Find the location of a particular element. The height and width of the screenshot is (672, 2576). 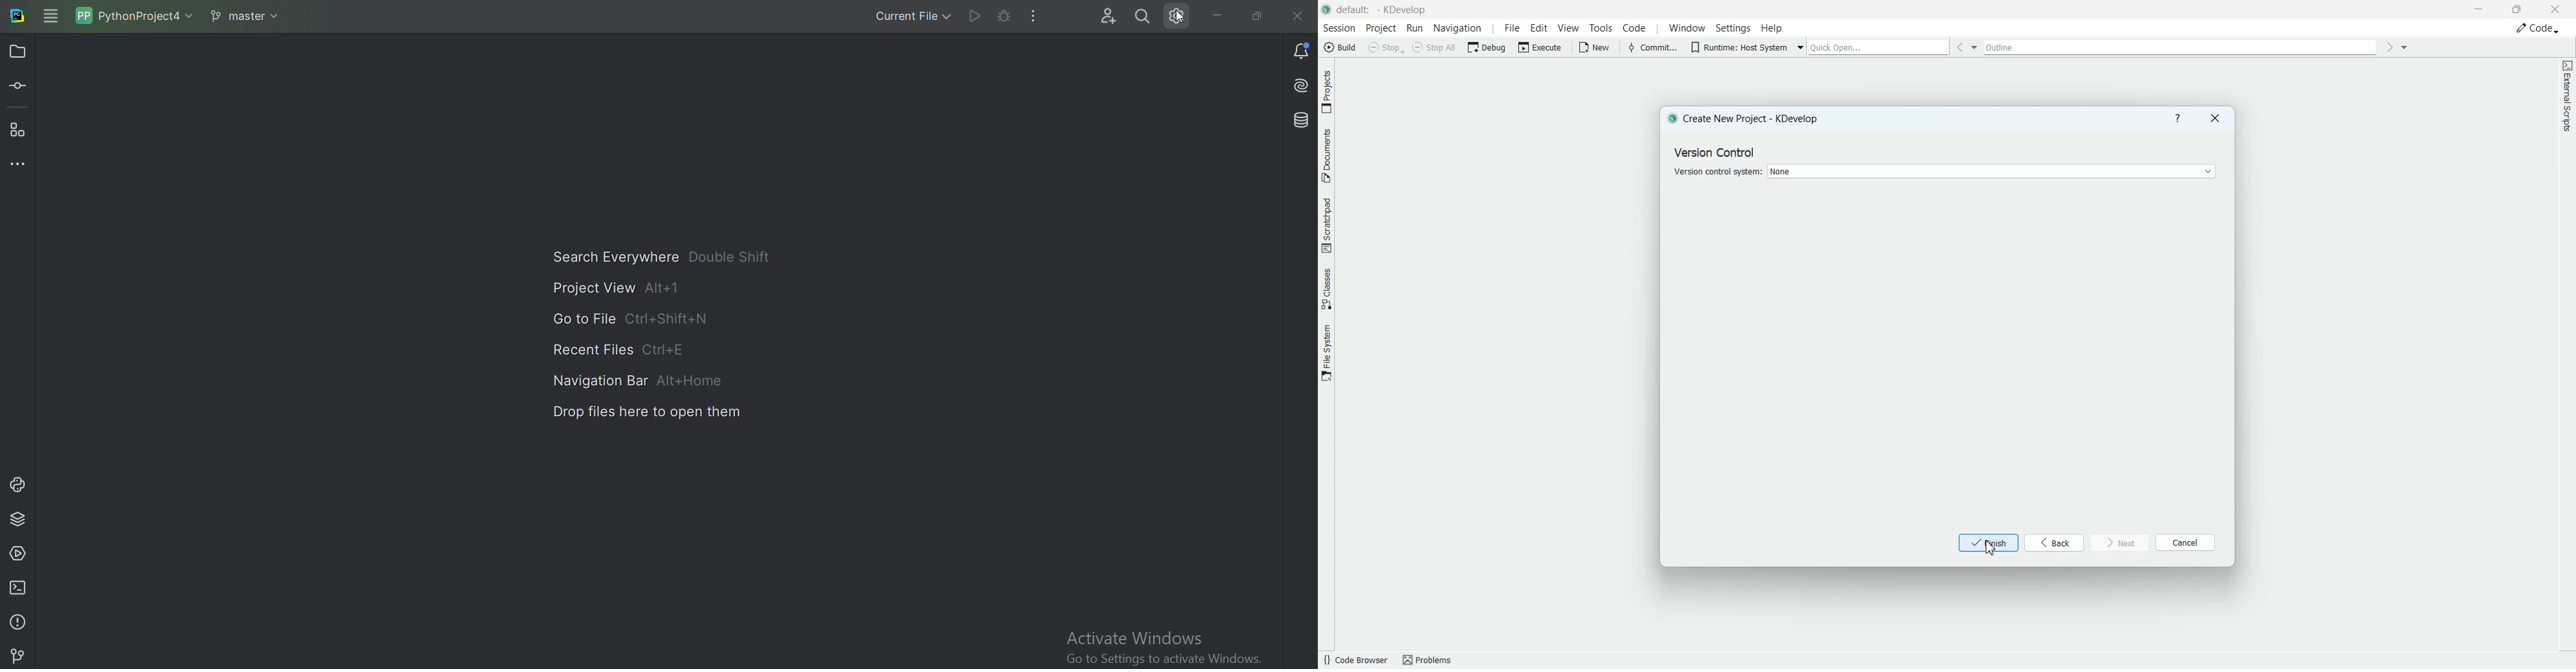

Edit is located at coordinates (1539, 28).